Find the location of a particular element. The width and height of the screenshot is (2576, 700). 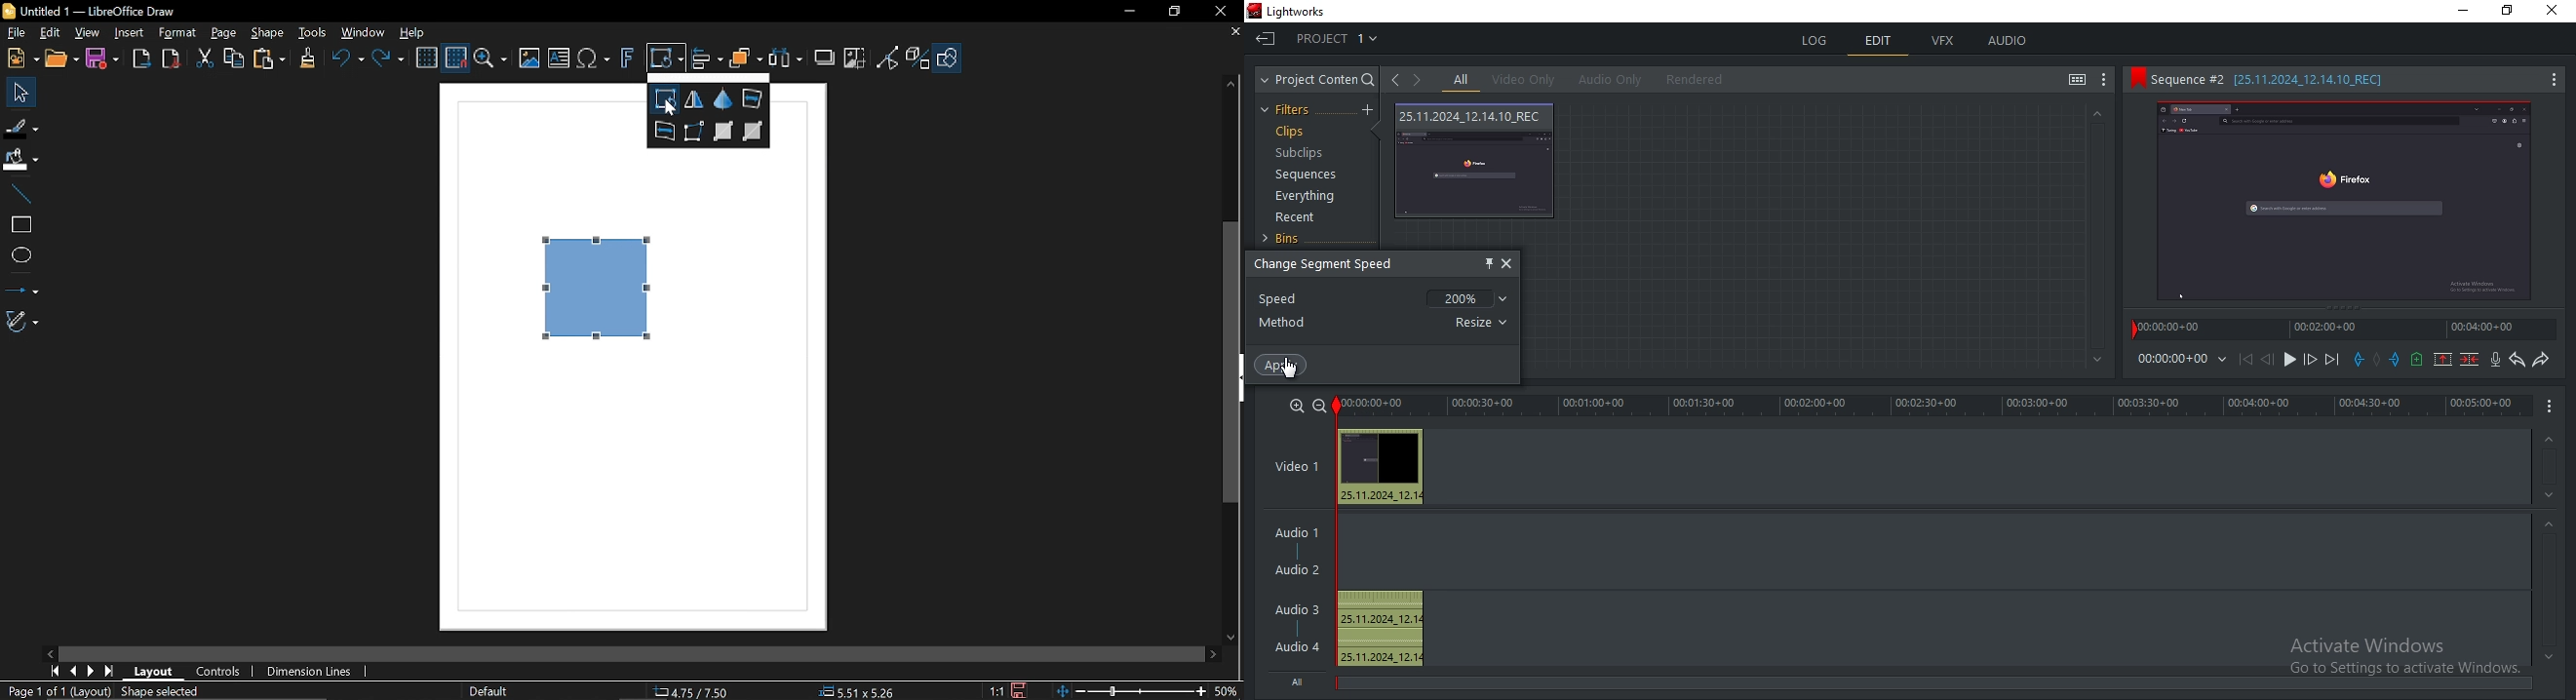

zoom out is located at coordinates (1317, 405).